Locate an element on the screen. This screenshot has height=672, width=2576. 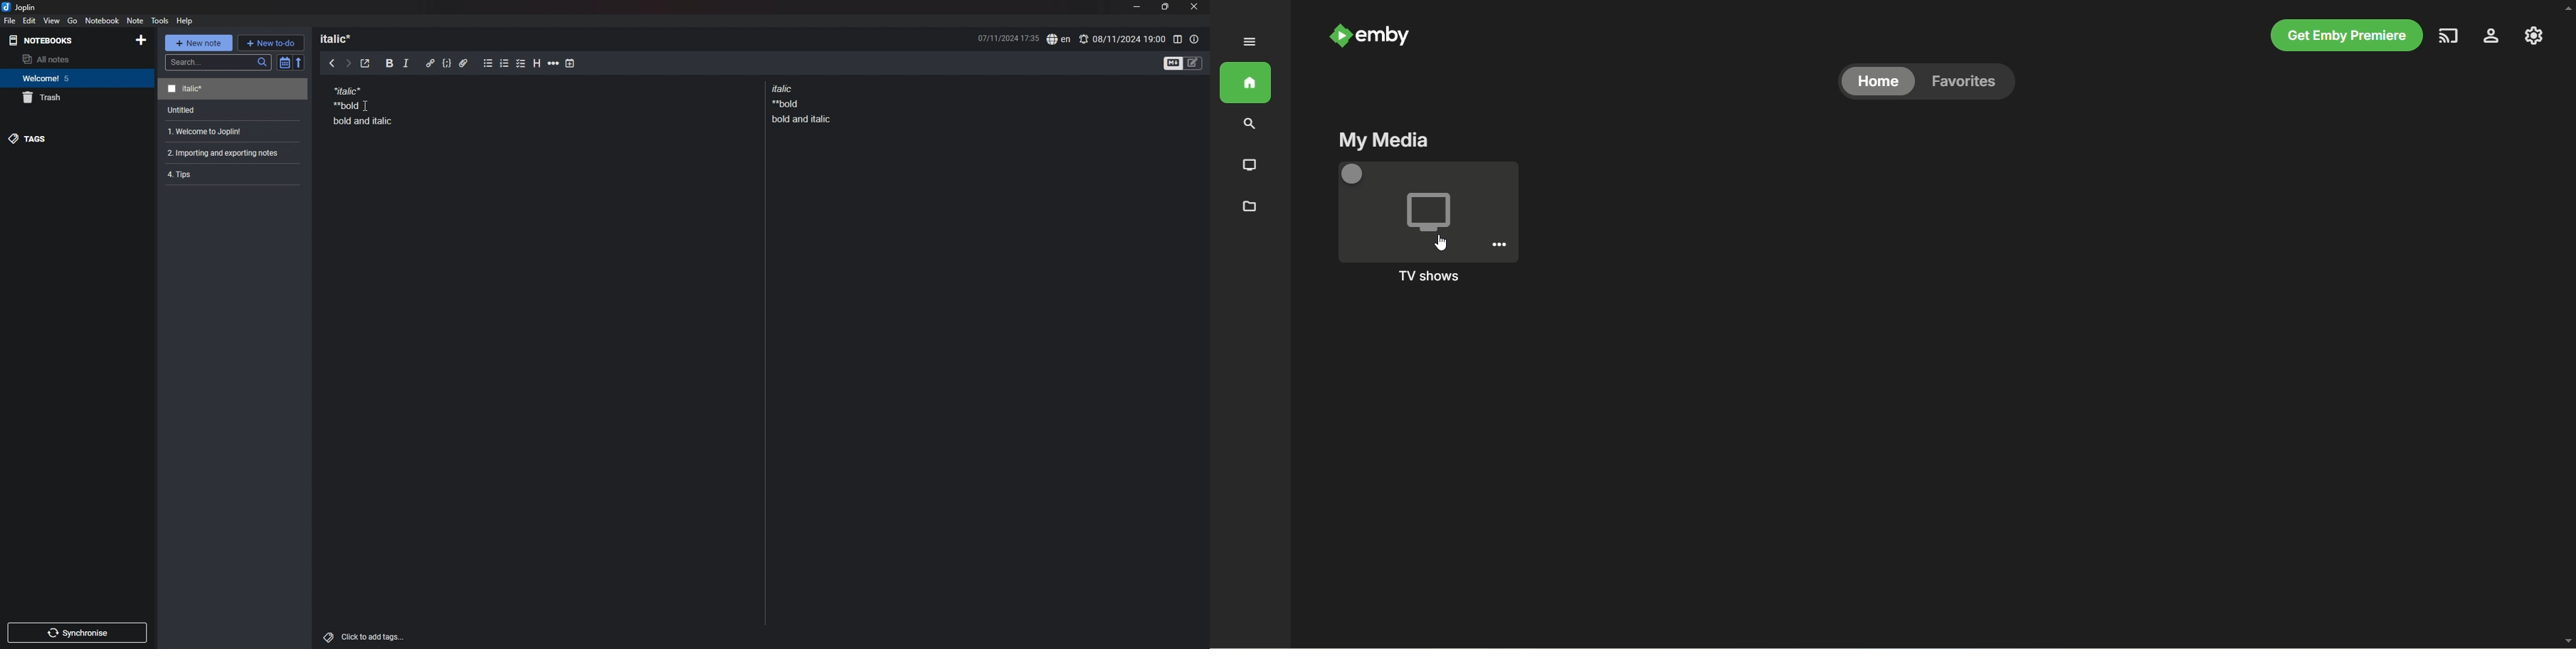
tags is located at coordinates (76, 139).